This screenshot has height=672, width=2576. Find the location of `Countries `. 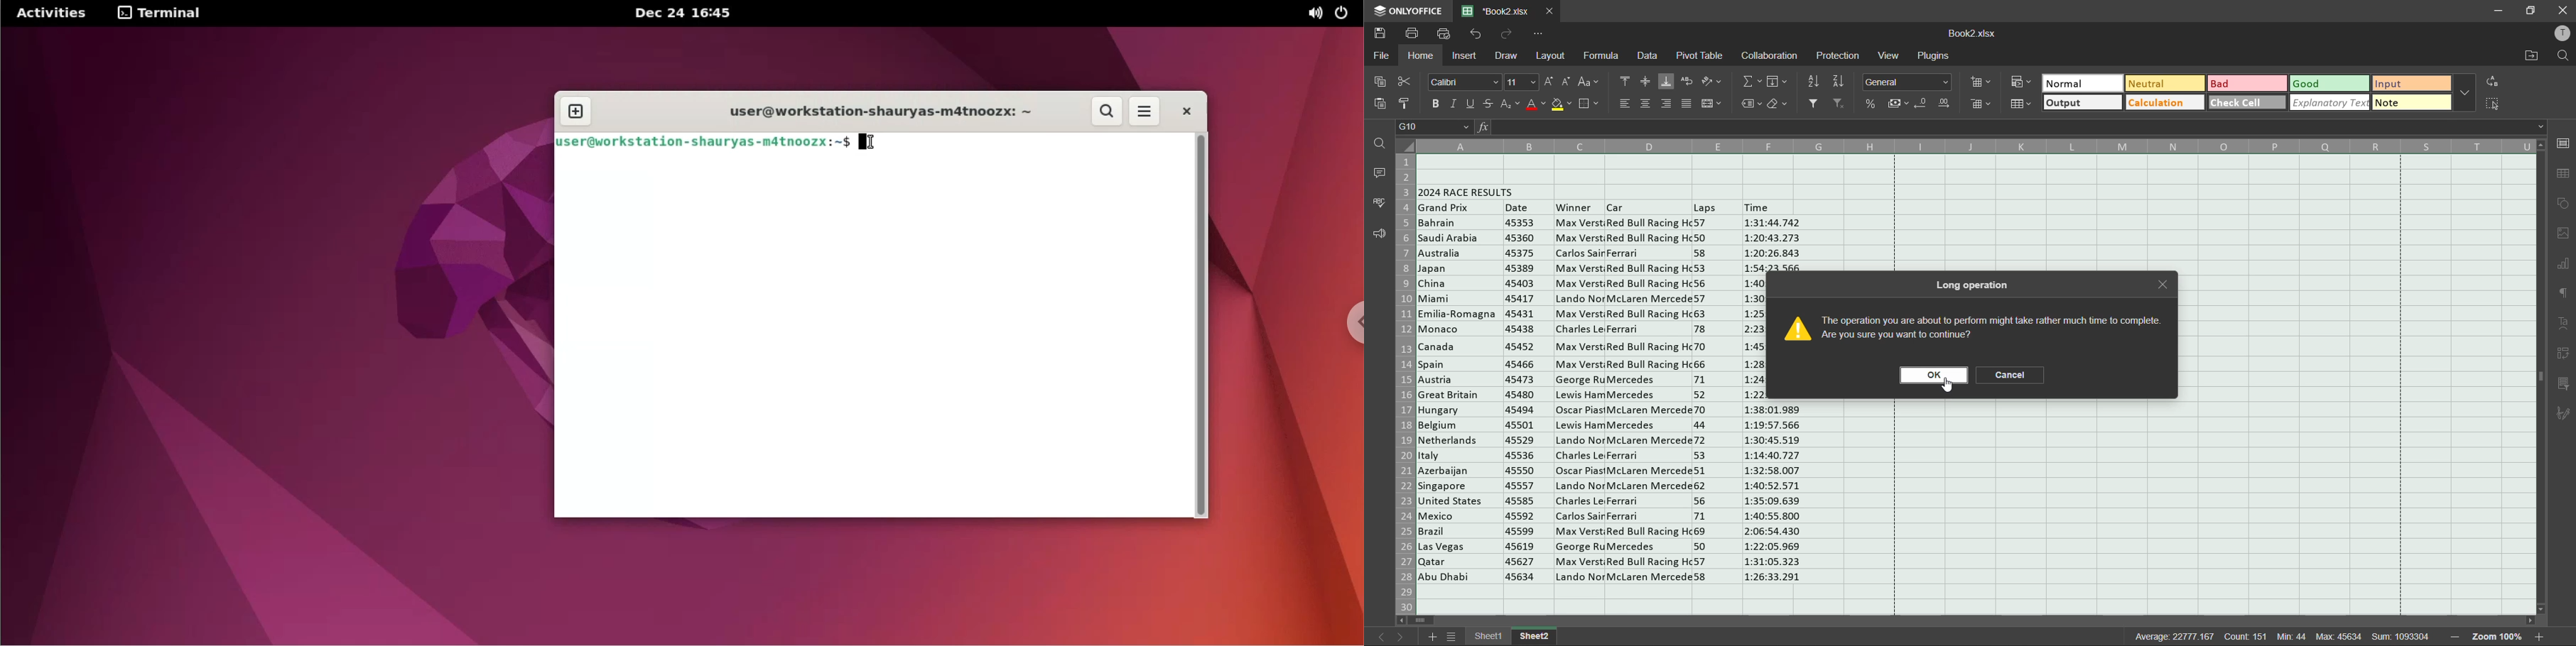

Countries  is located at coordinates (1459, 401).